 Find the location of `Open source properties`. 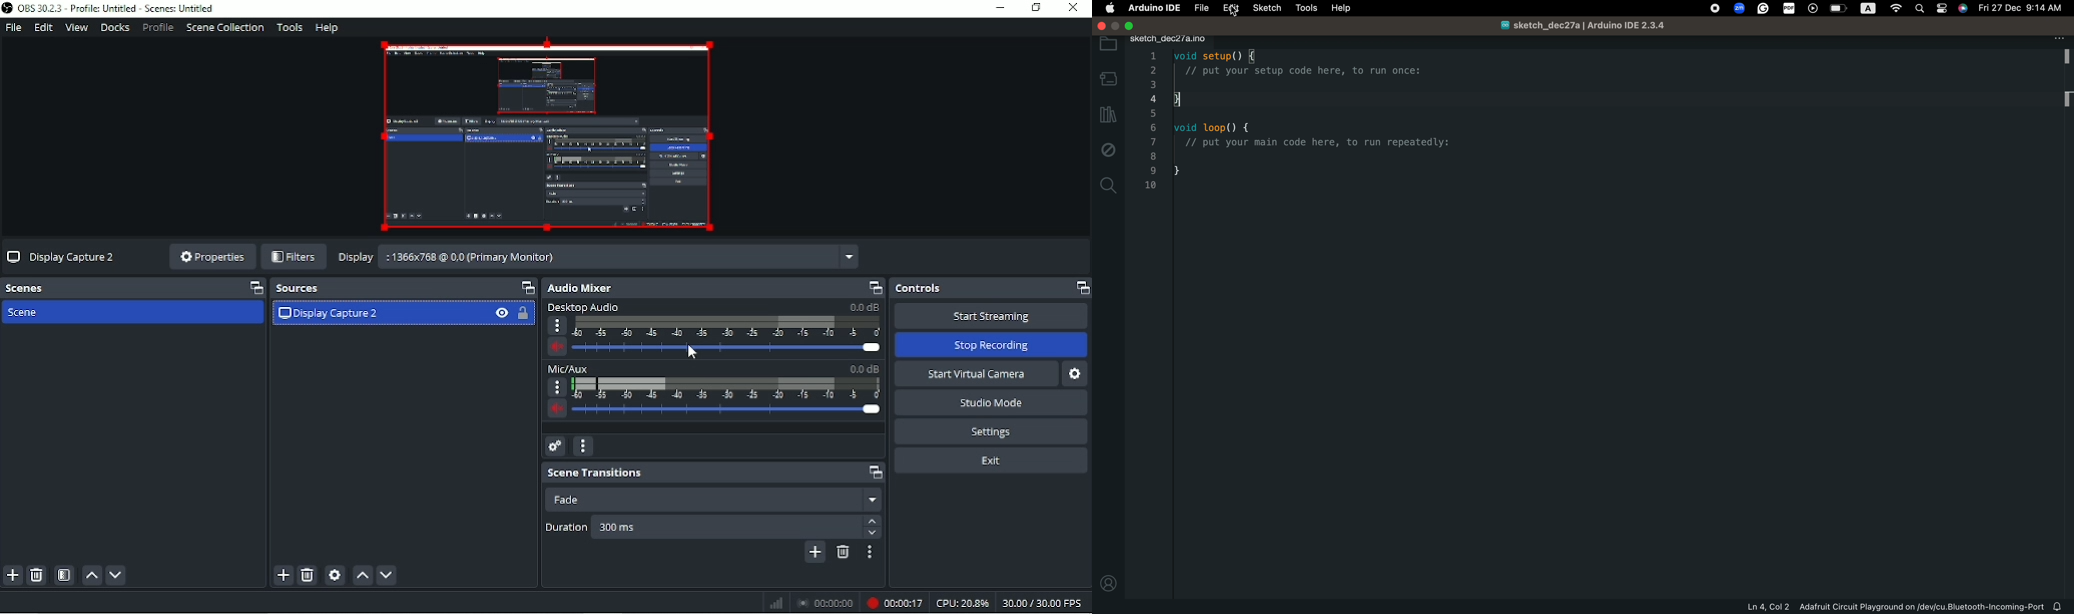

Open source properties is located at coordinates (335, 575).